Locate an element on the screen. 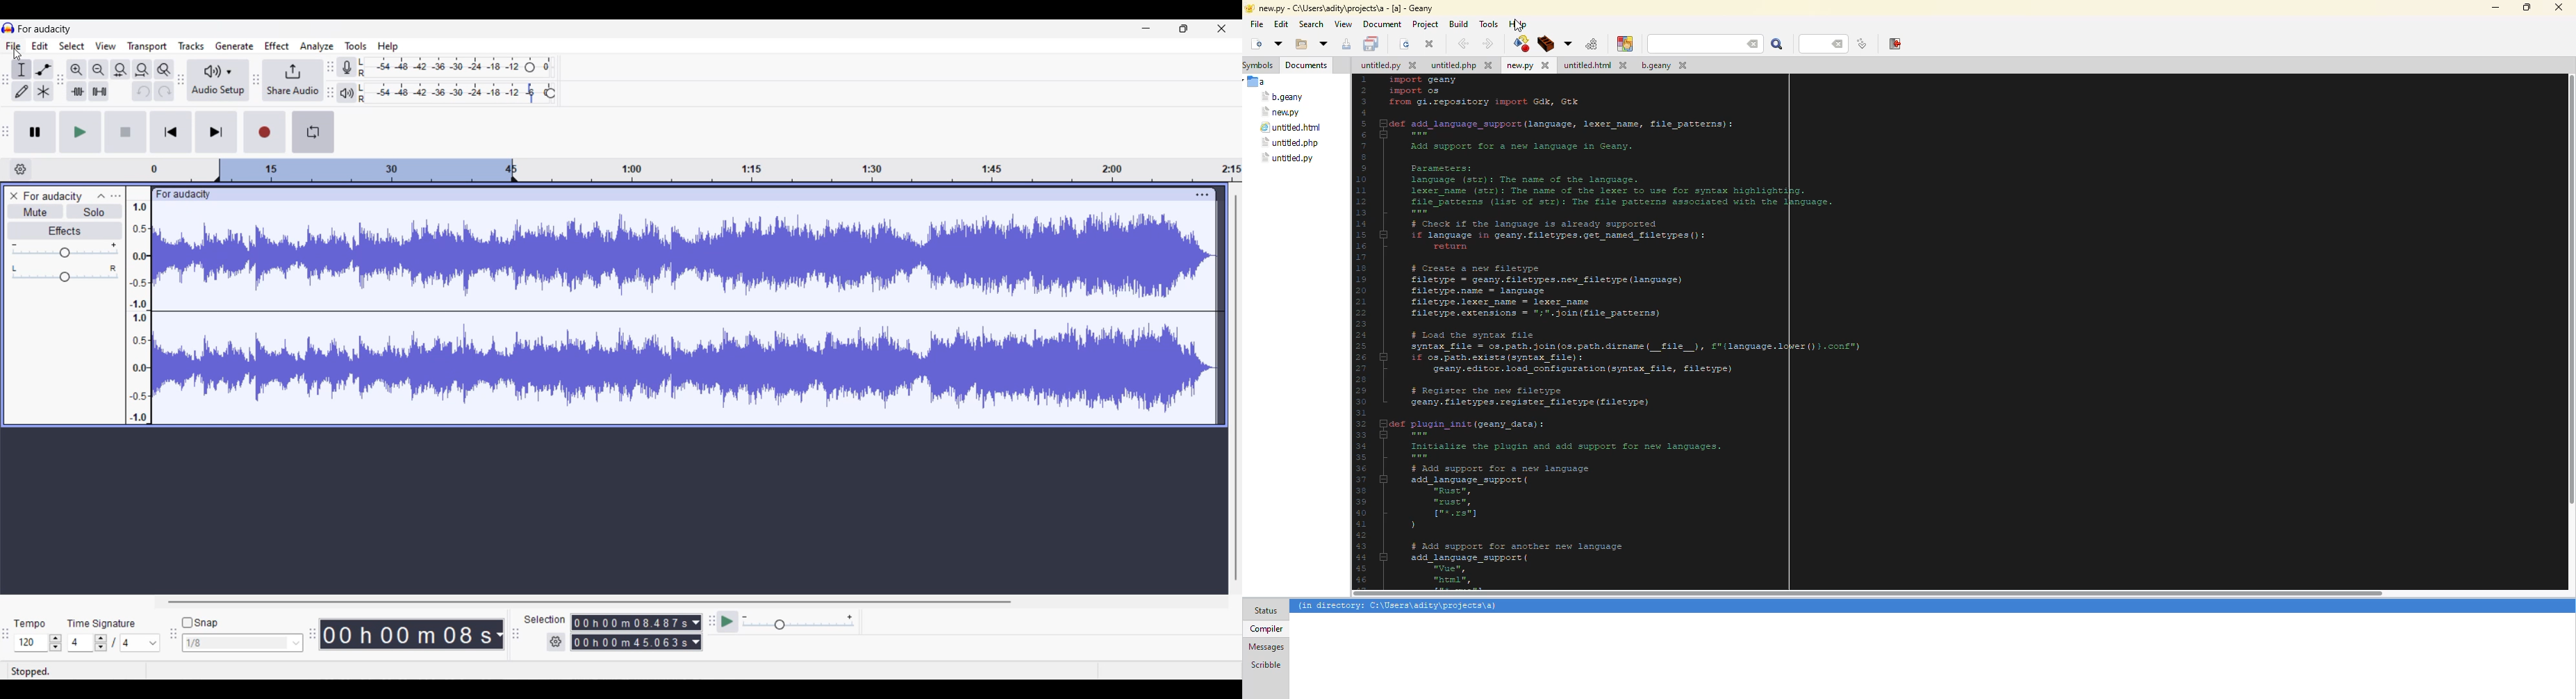 This screenshot has width=2576, height=700. Scale to measure length of track is located at coordinates (696, 170).